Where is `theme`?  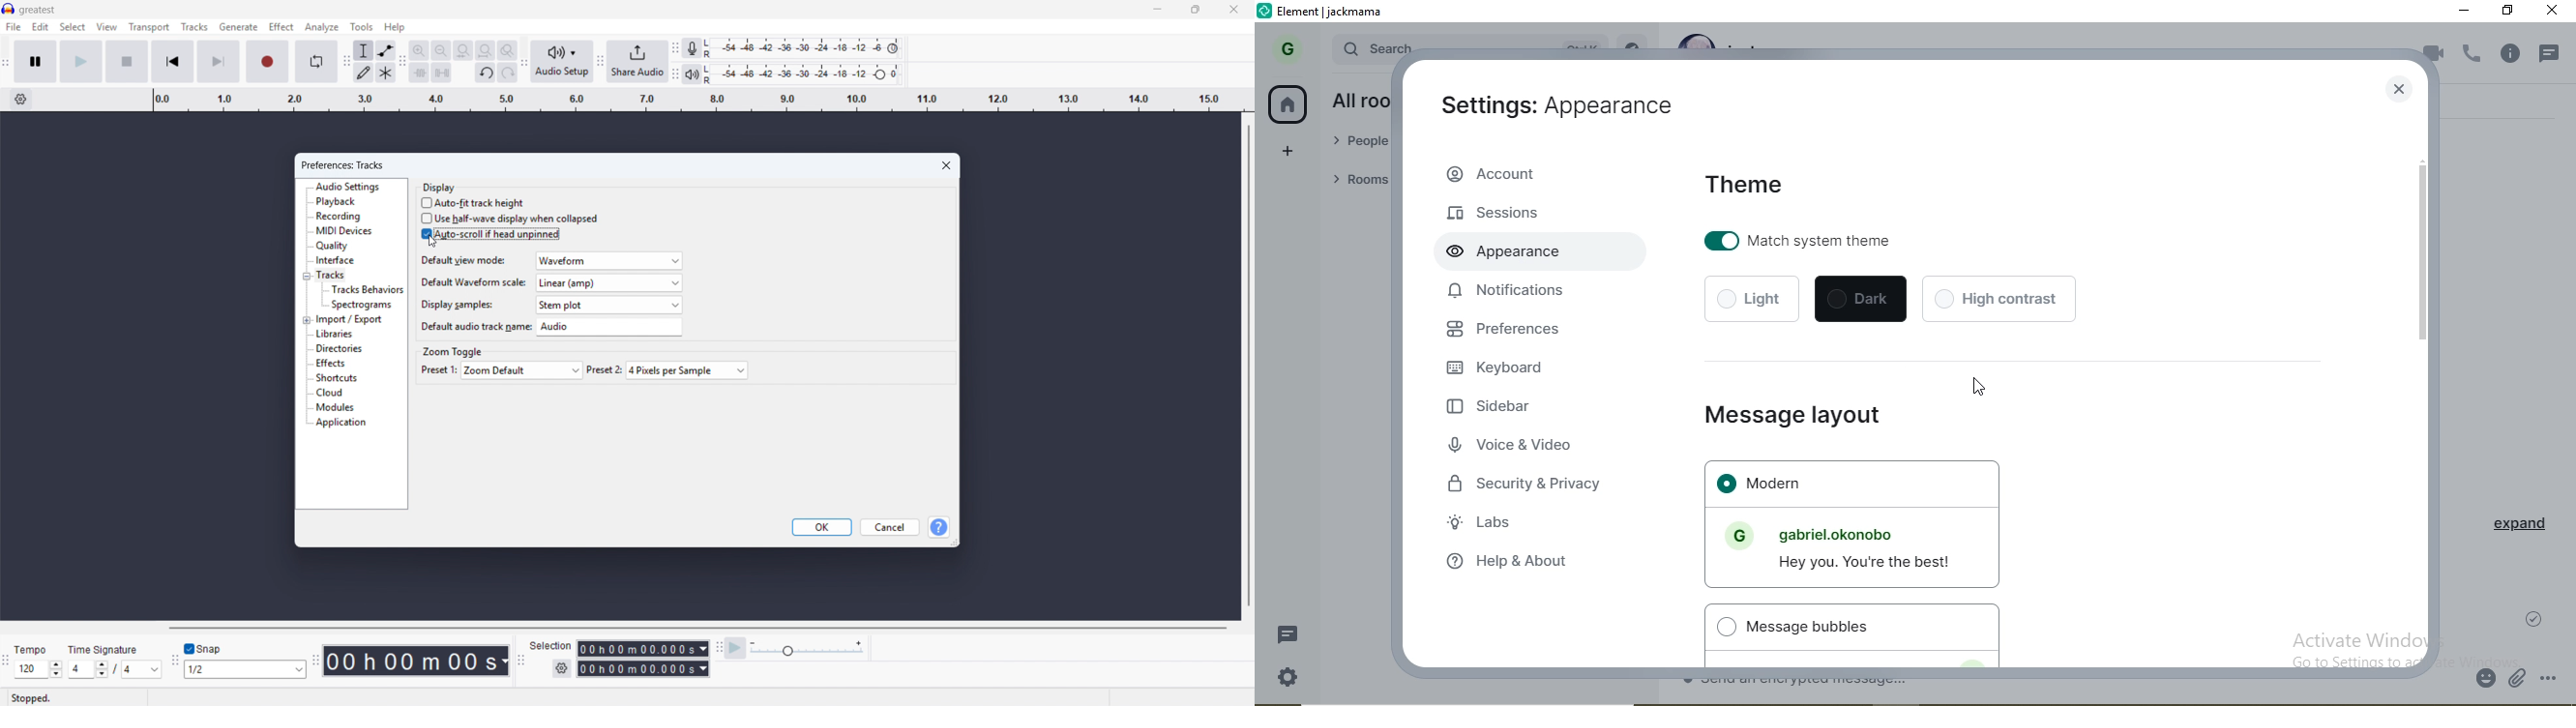 theme is located at coordinates (1748, 179).